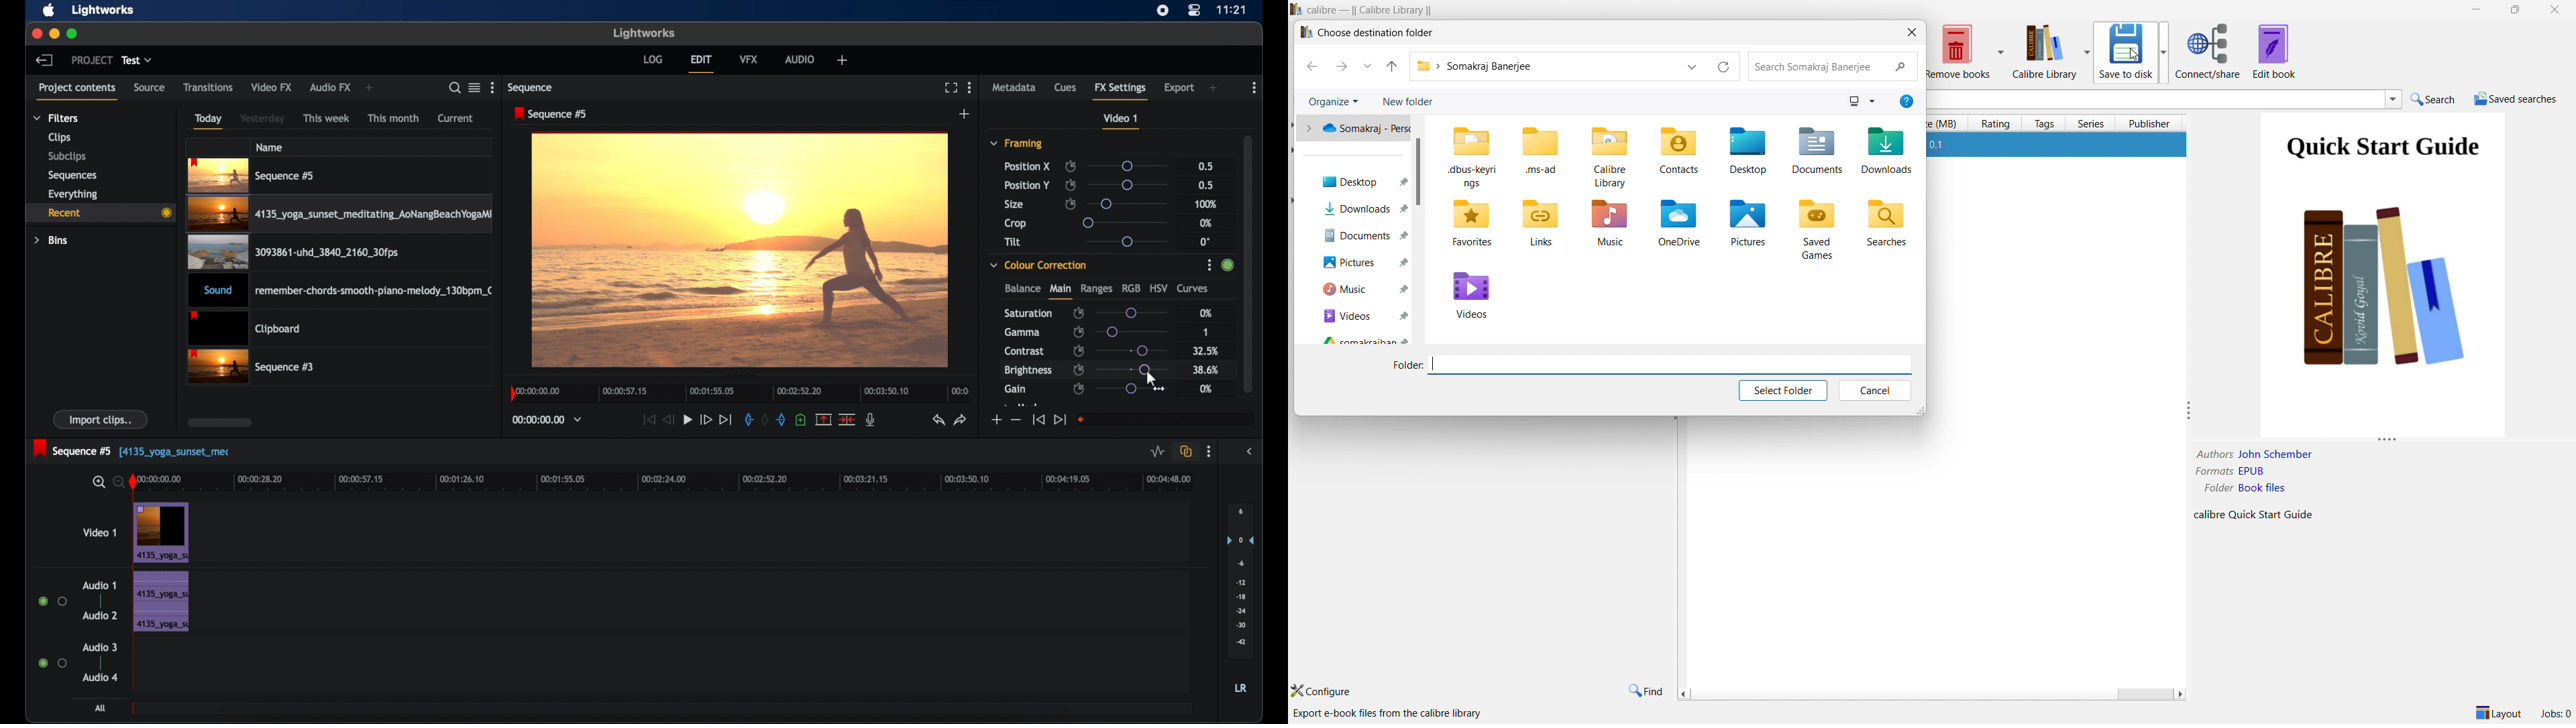 The width and height of the screenshot is (2576, 728). I want to click on select folder, so click(1783, 390).